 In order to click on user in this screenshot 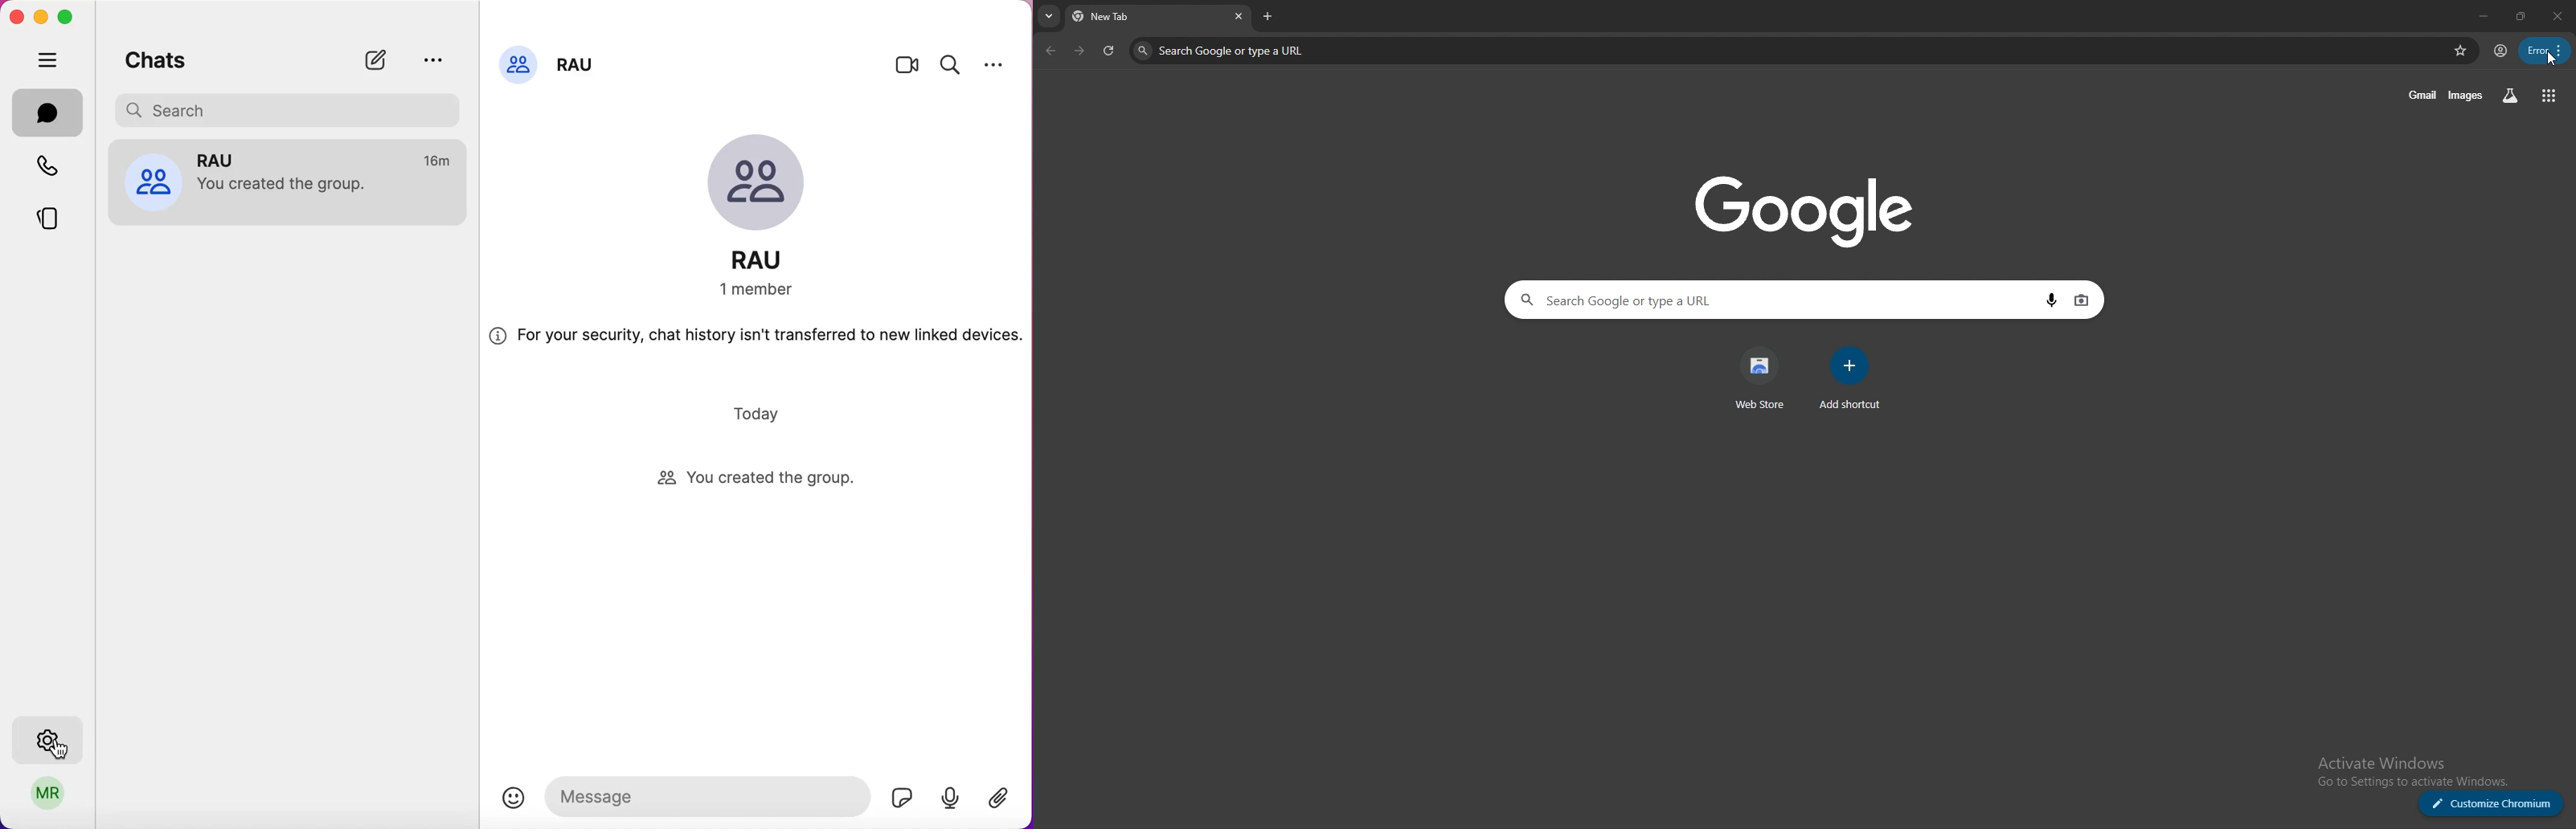, I will do `click(49, 797)`.